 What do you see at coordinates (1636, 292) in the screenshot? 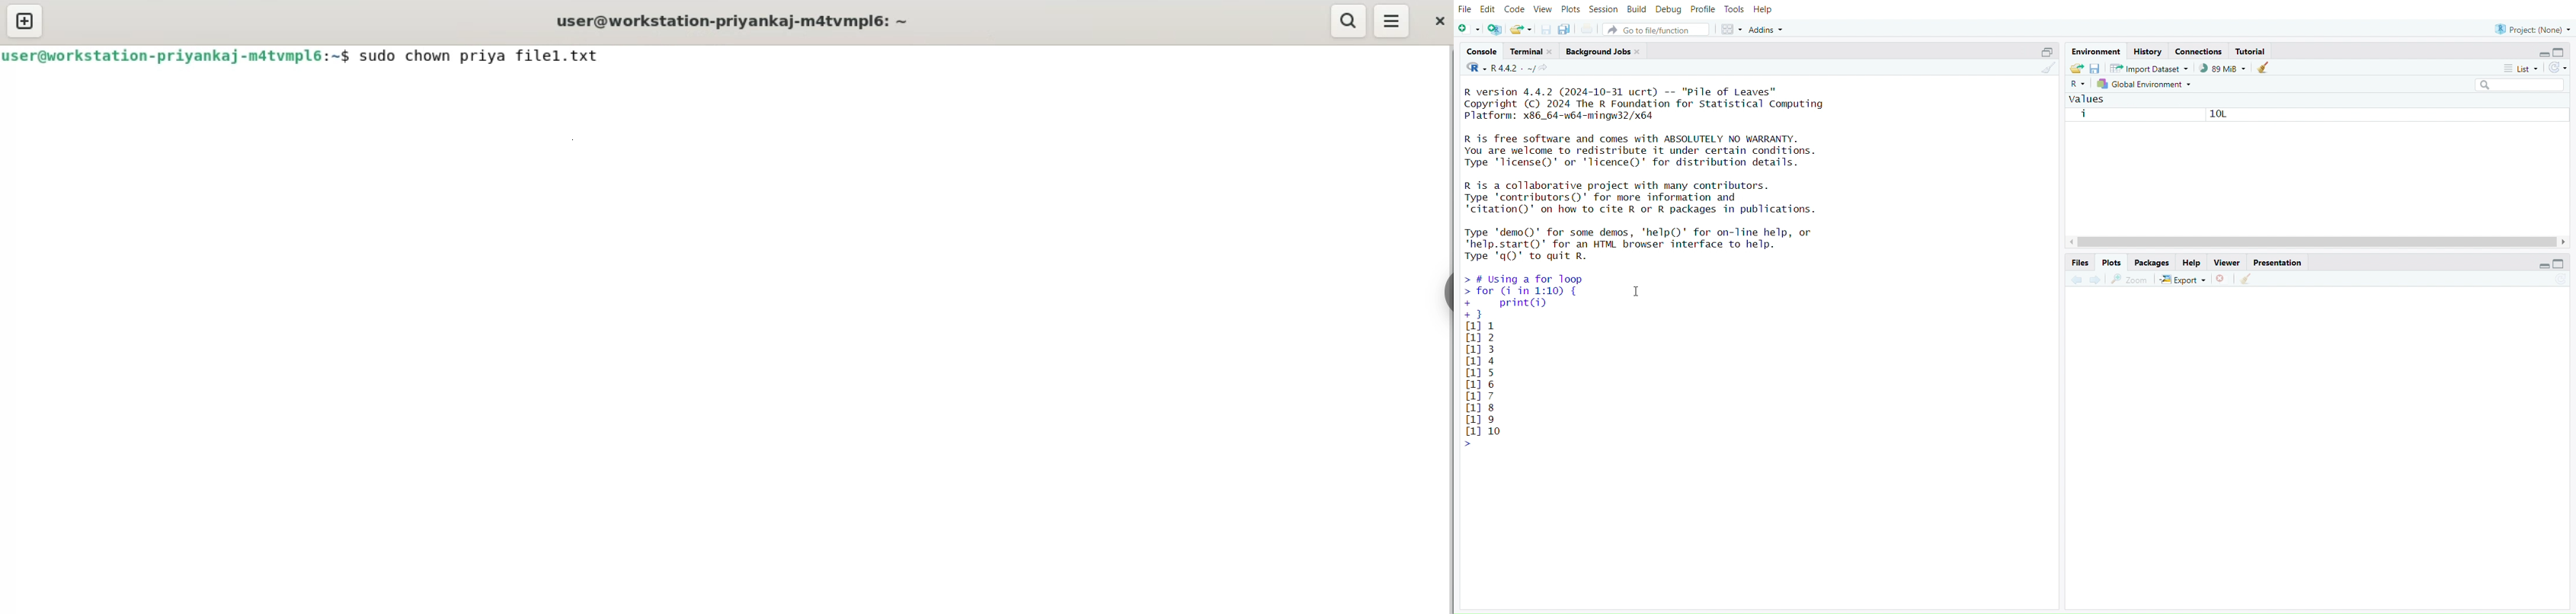
I see `cursor` at bounding box center [1636, 292].